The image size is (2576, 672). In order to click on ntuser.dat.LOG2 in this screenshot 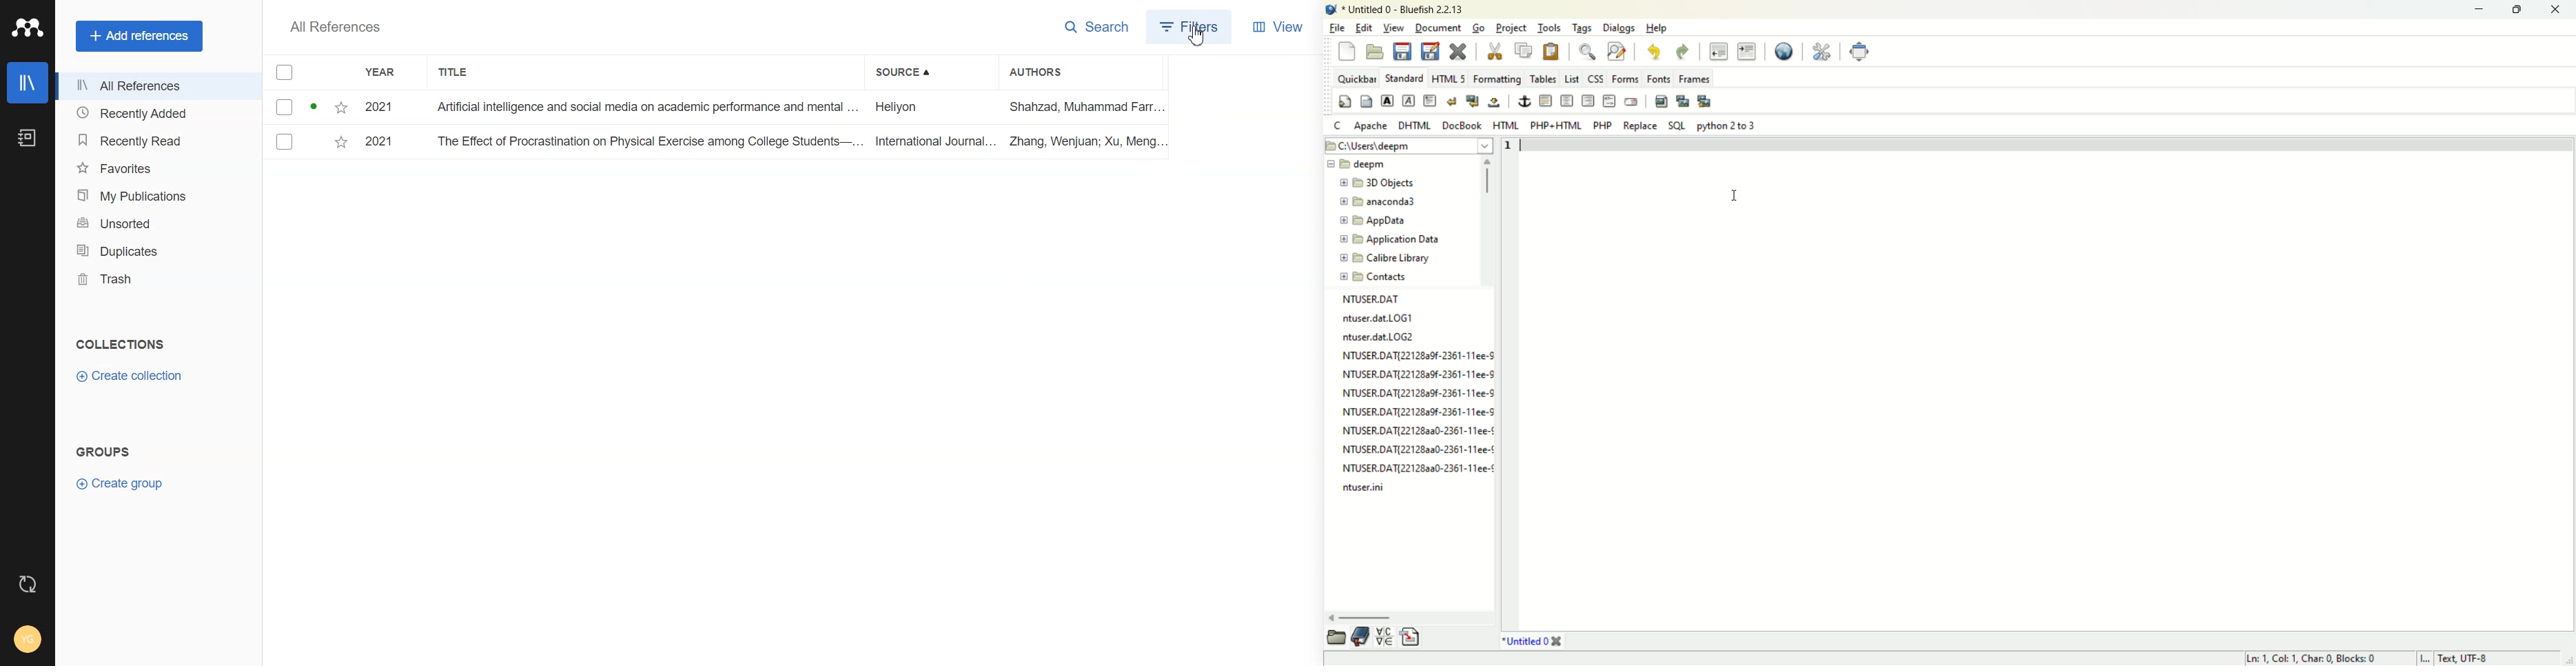, I will do `click(1383, 336)`.